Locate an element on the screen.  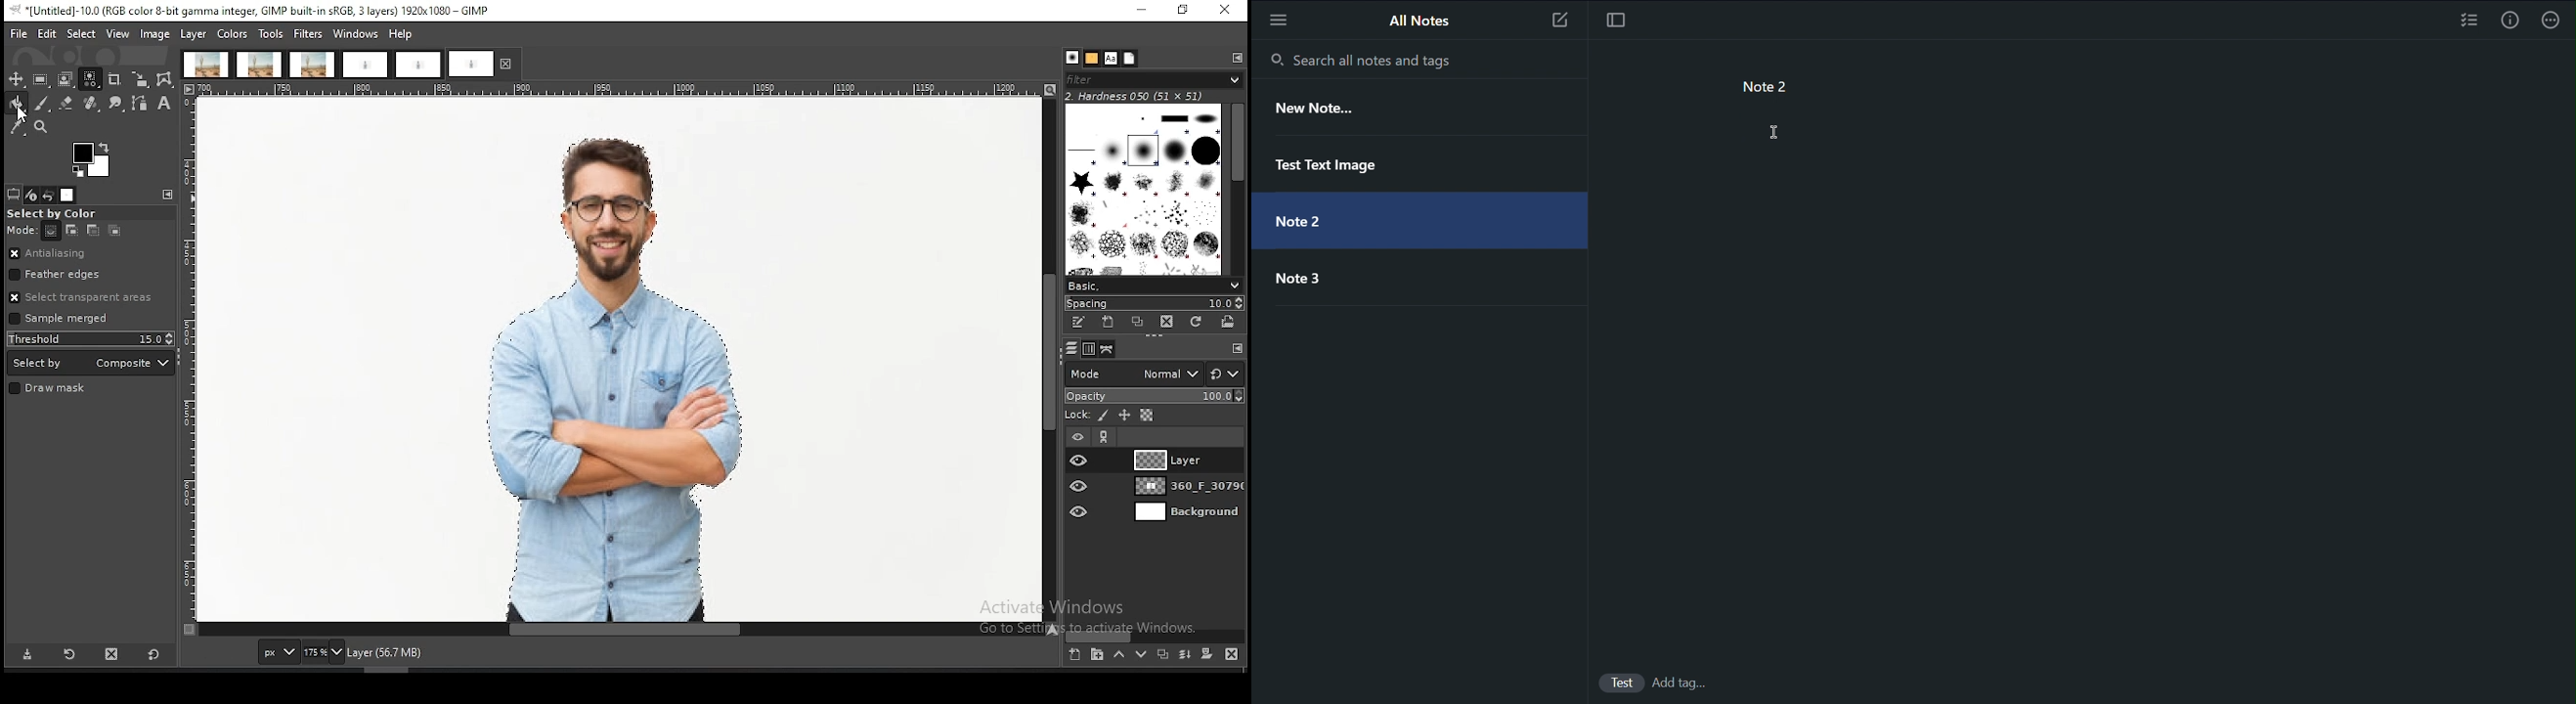
cursor is located at coordinates (1779, 133).